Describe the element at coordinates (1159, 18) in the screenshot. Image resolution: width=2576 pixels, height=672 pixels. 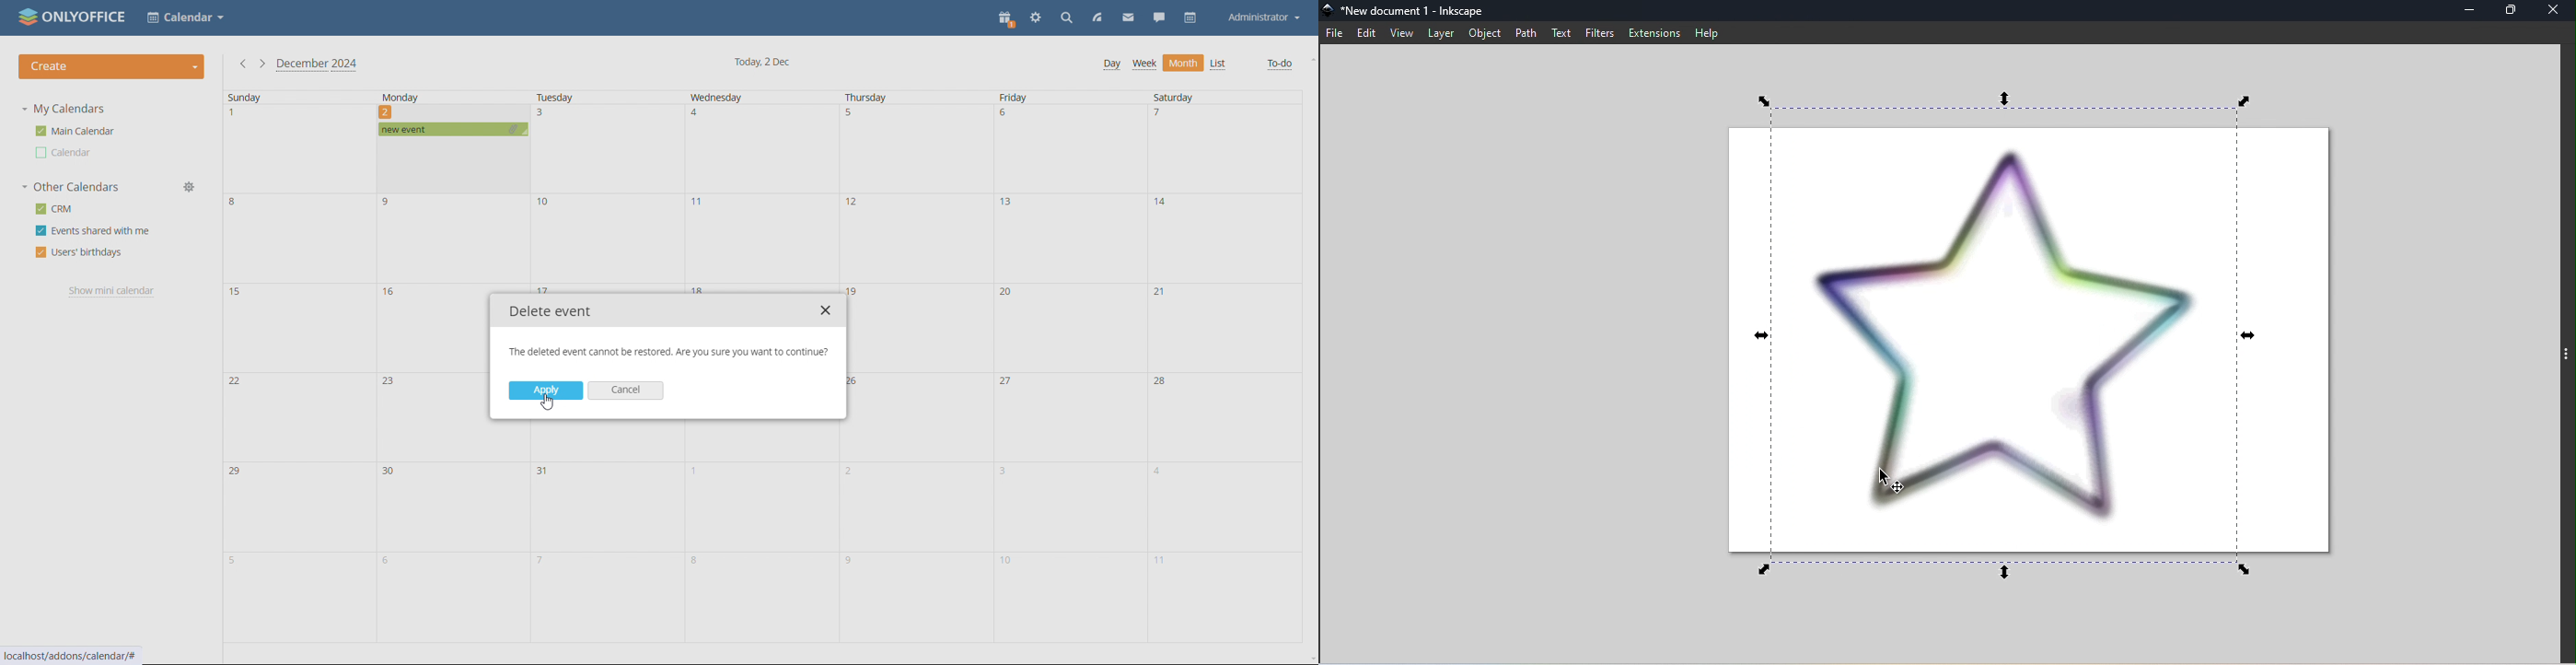
I see `chat` at that location.